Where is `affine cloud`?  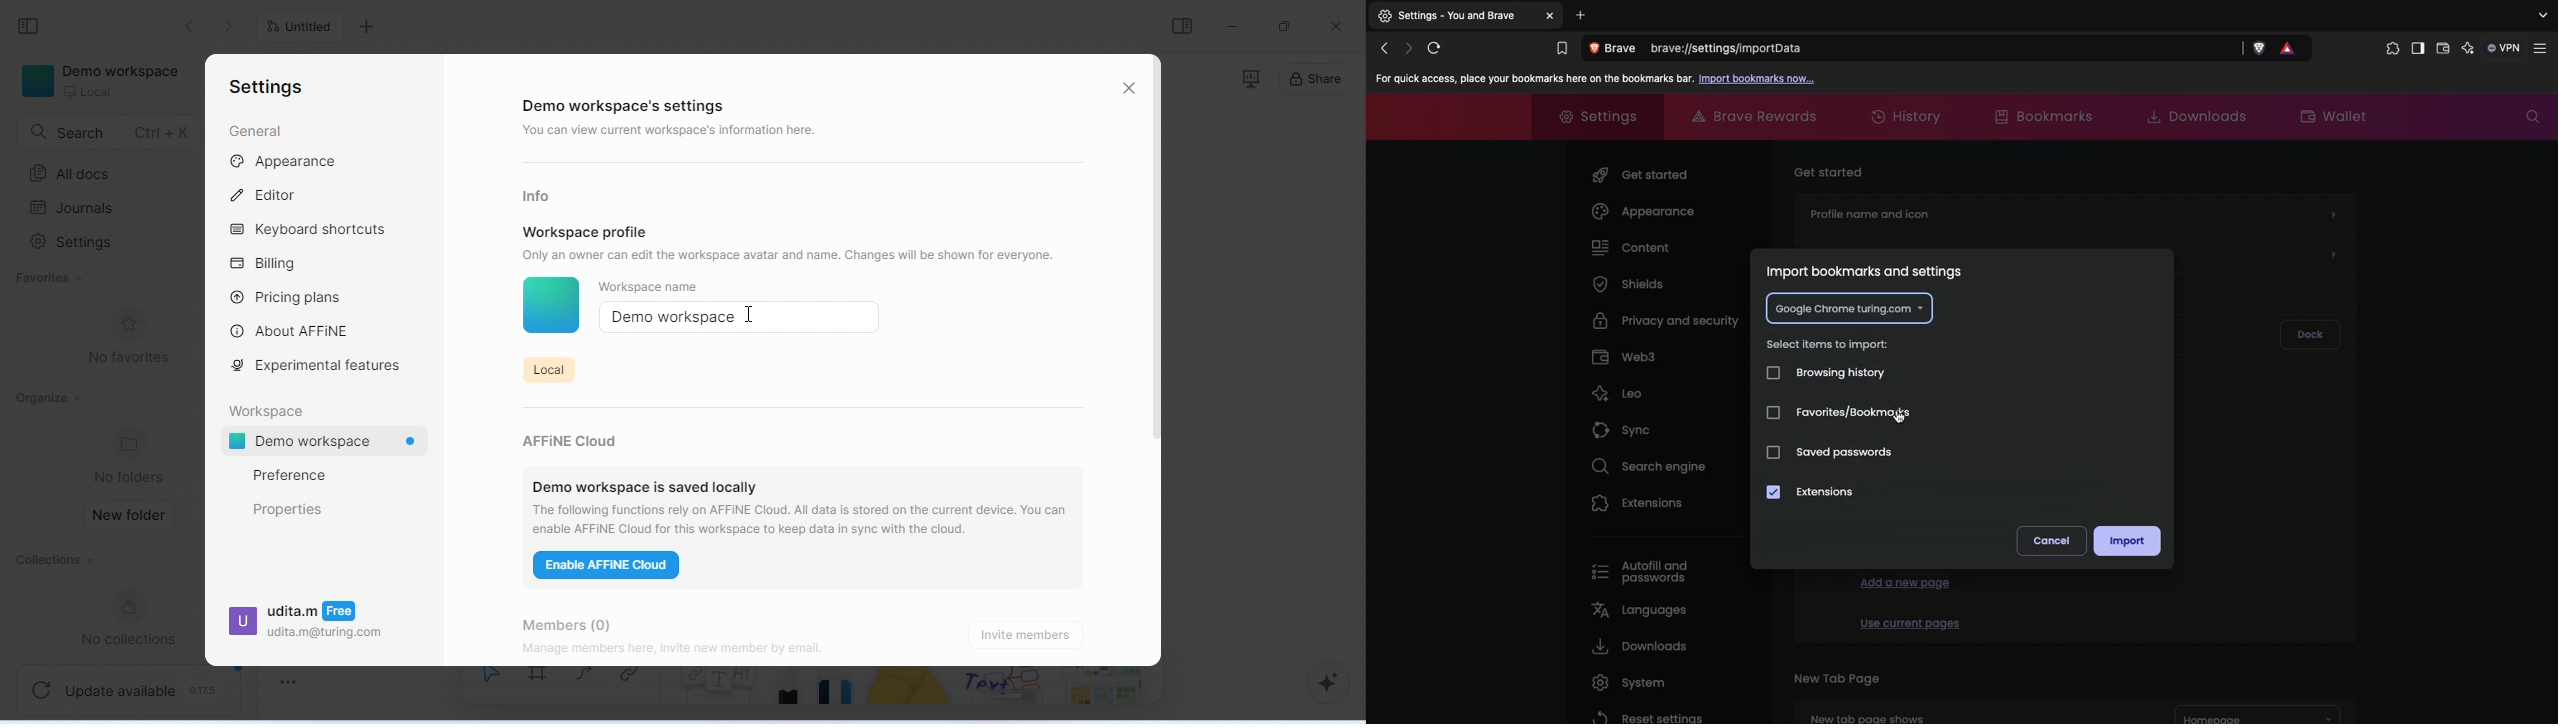
affine cloud is located at coordinates (576, 436).